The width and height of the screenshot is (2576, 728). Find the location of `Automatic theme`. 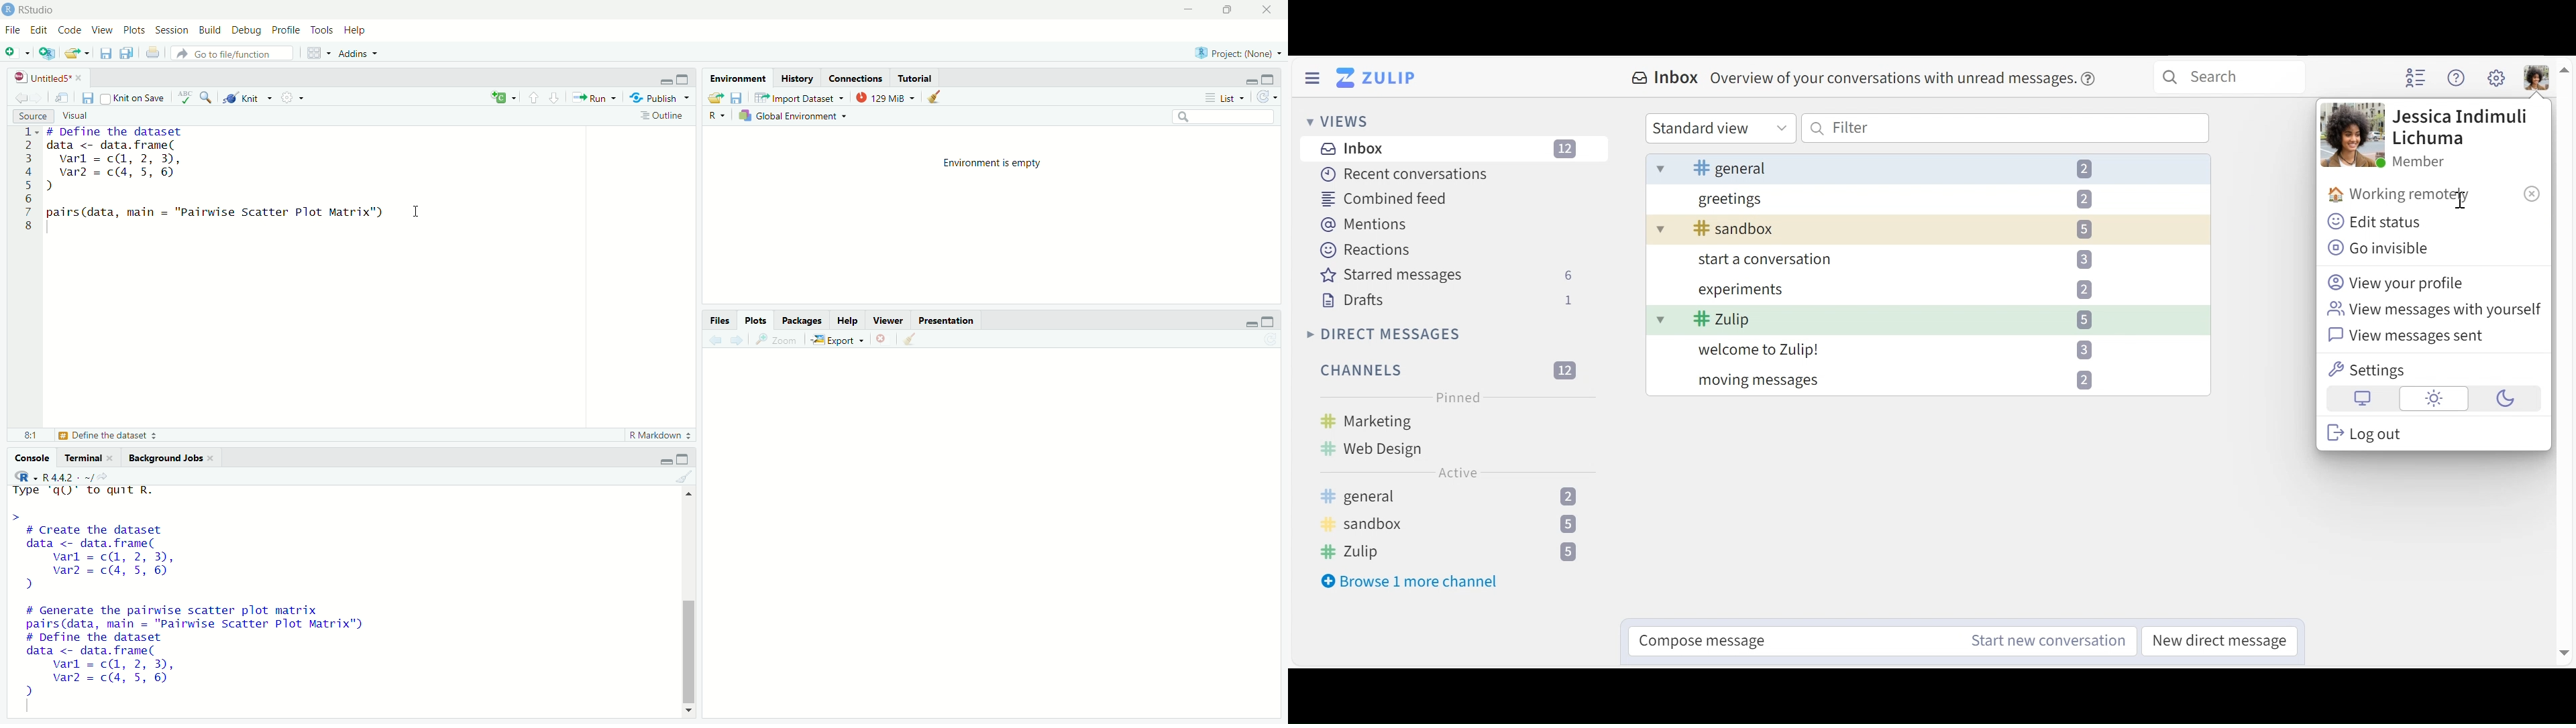

Automatic theme is located at coordinates (2363, 400).